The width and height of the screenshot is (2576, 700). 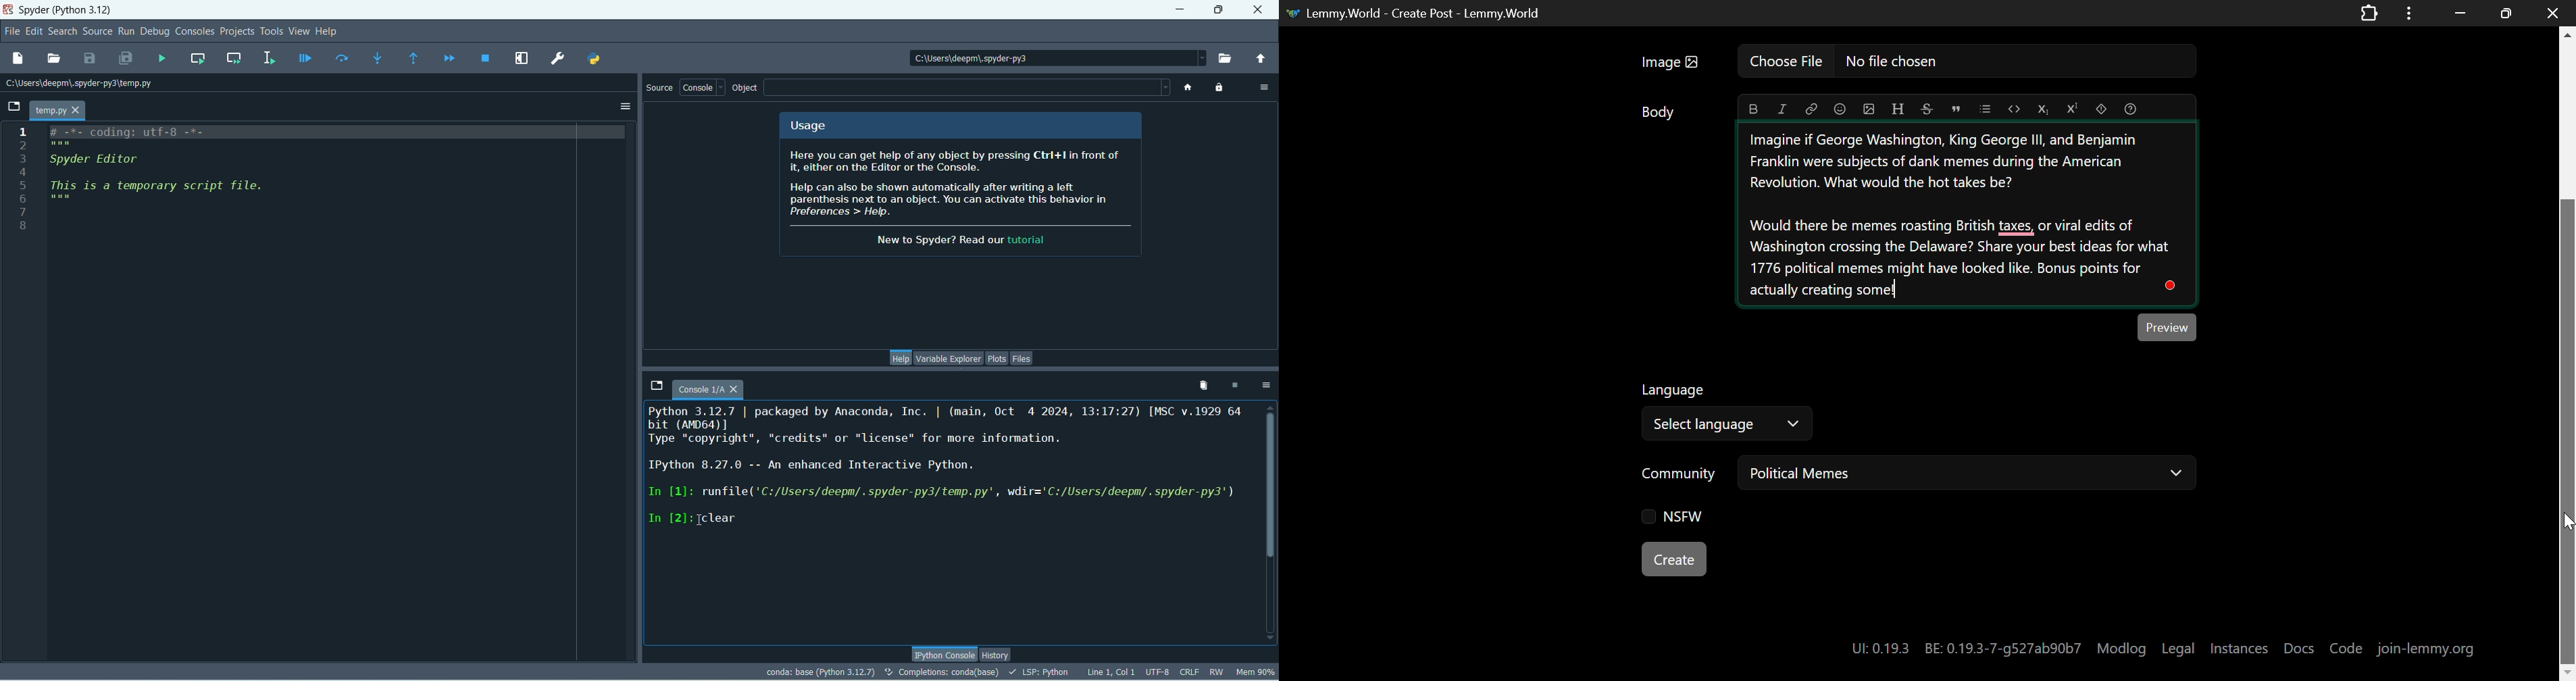 What do you see at coordinates (2169, 328) in the screenshot?
I see `Post Preview Button` at bounding box center [2169, 328].